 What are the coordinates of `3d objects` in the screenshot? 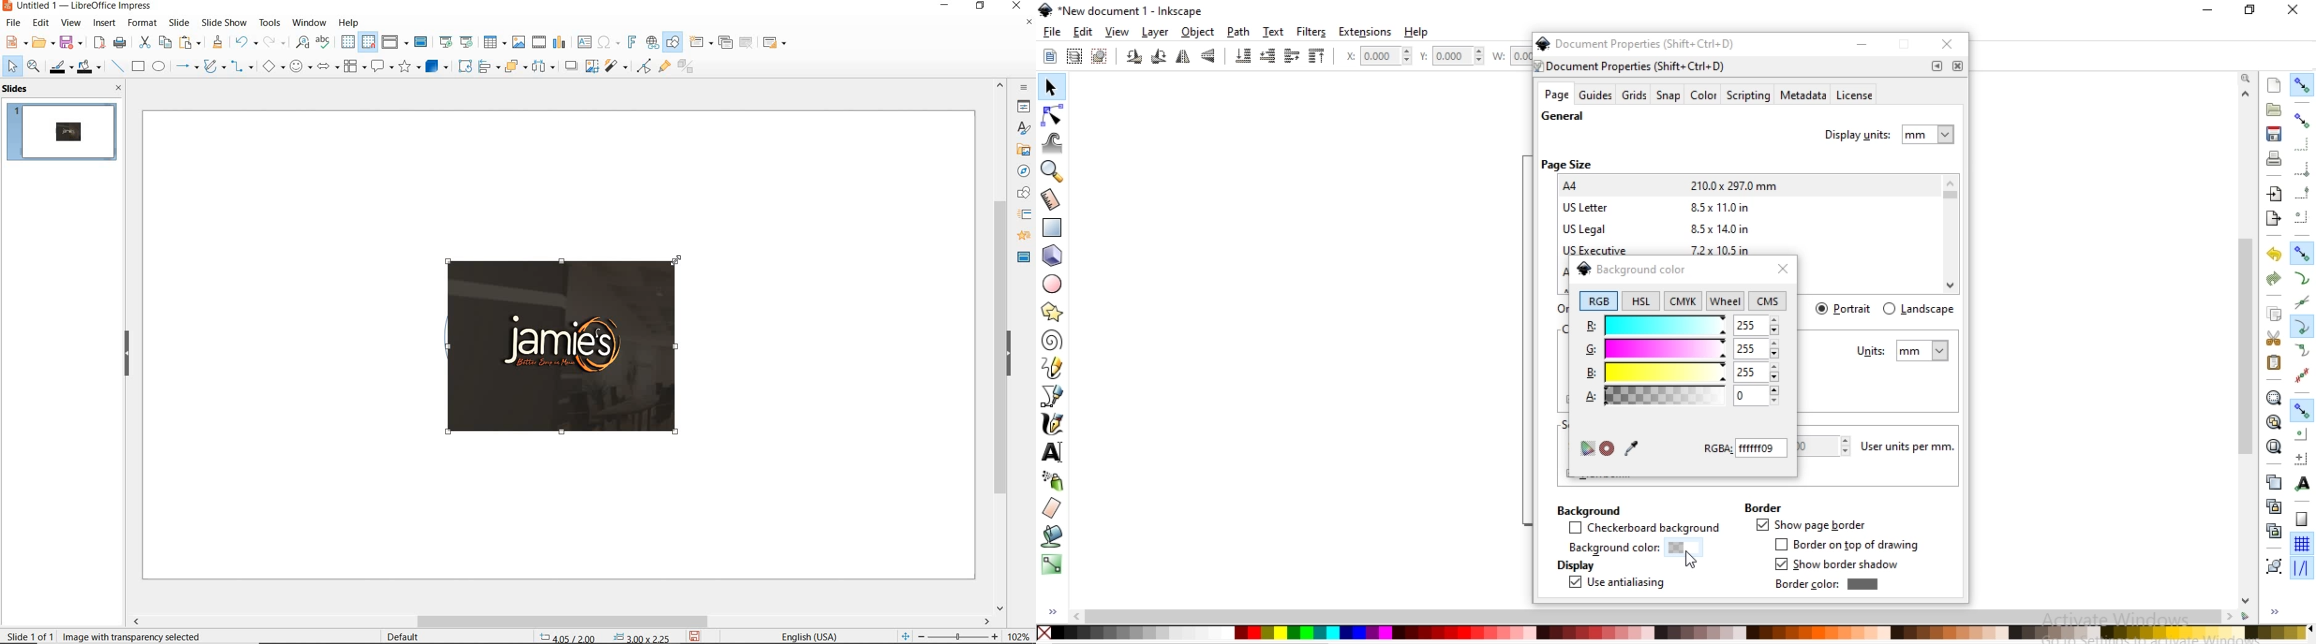 It's located at (437, 67).